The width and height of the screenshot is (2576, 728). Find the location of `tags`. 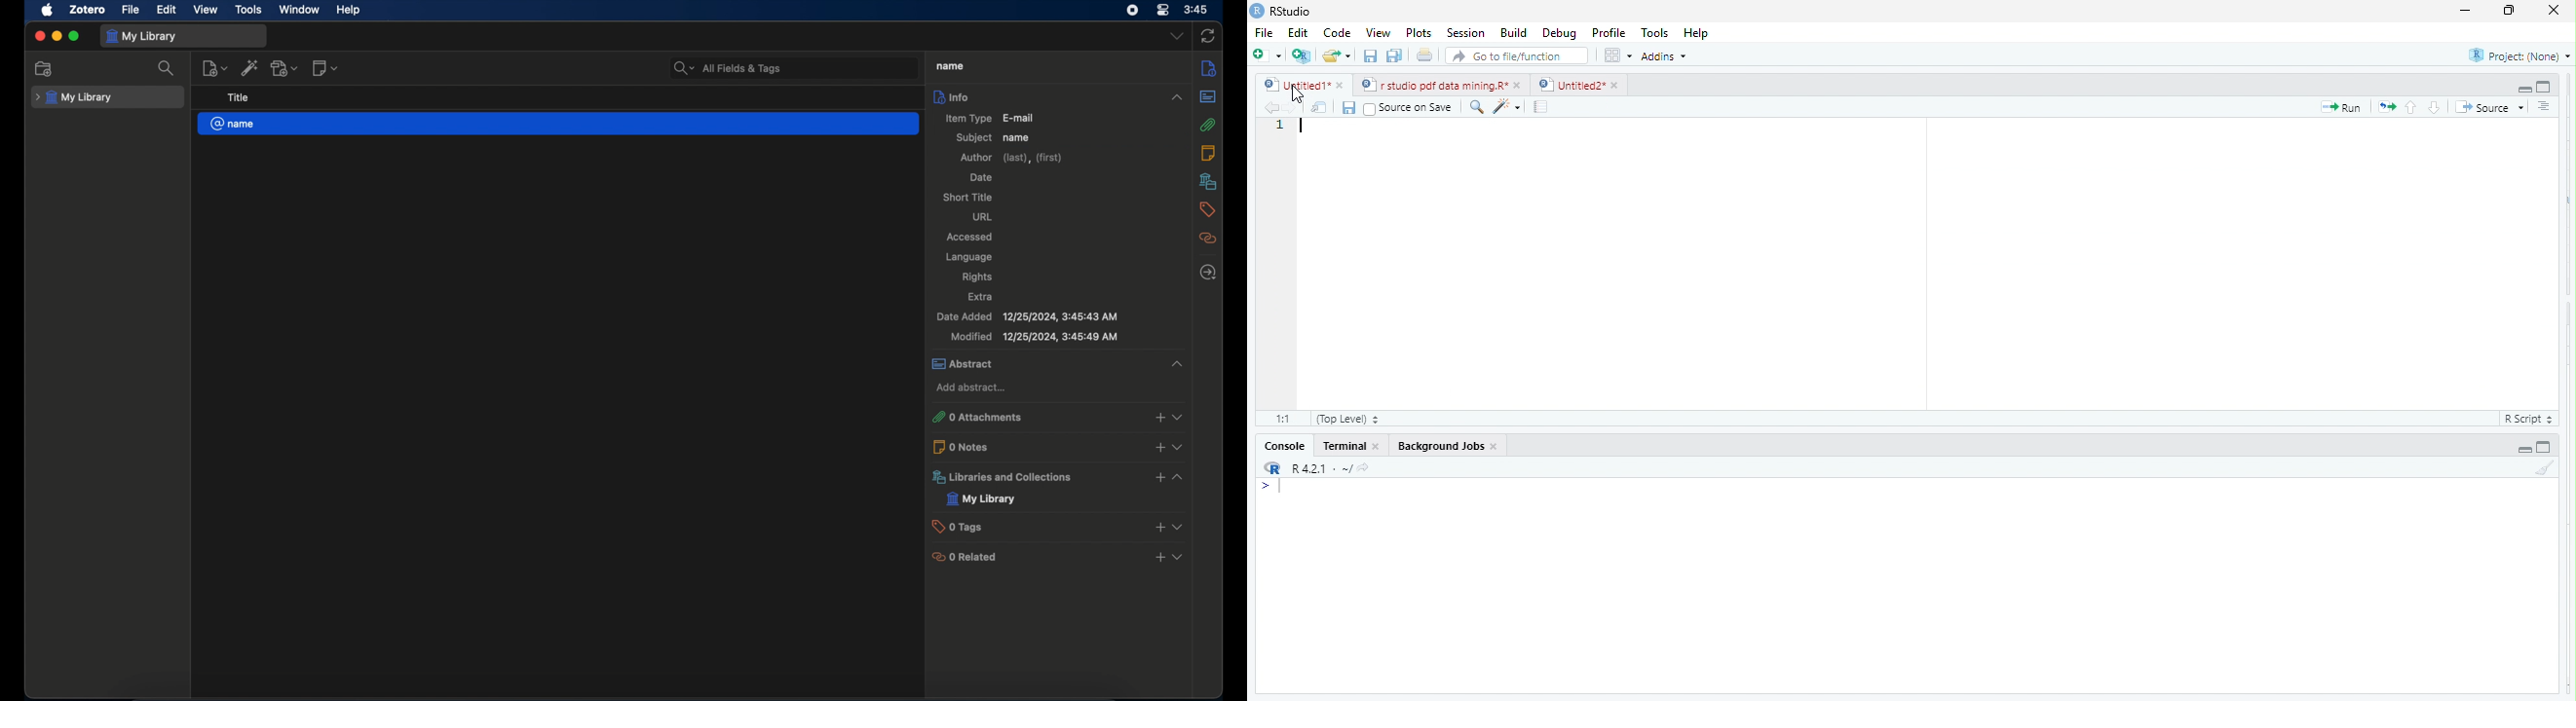

tags is located at coordinates (1207, 210).